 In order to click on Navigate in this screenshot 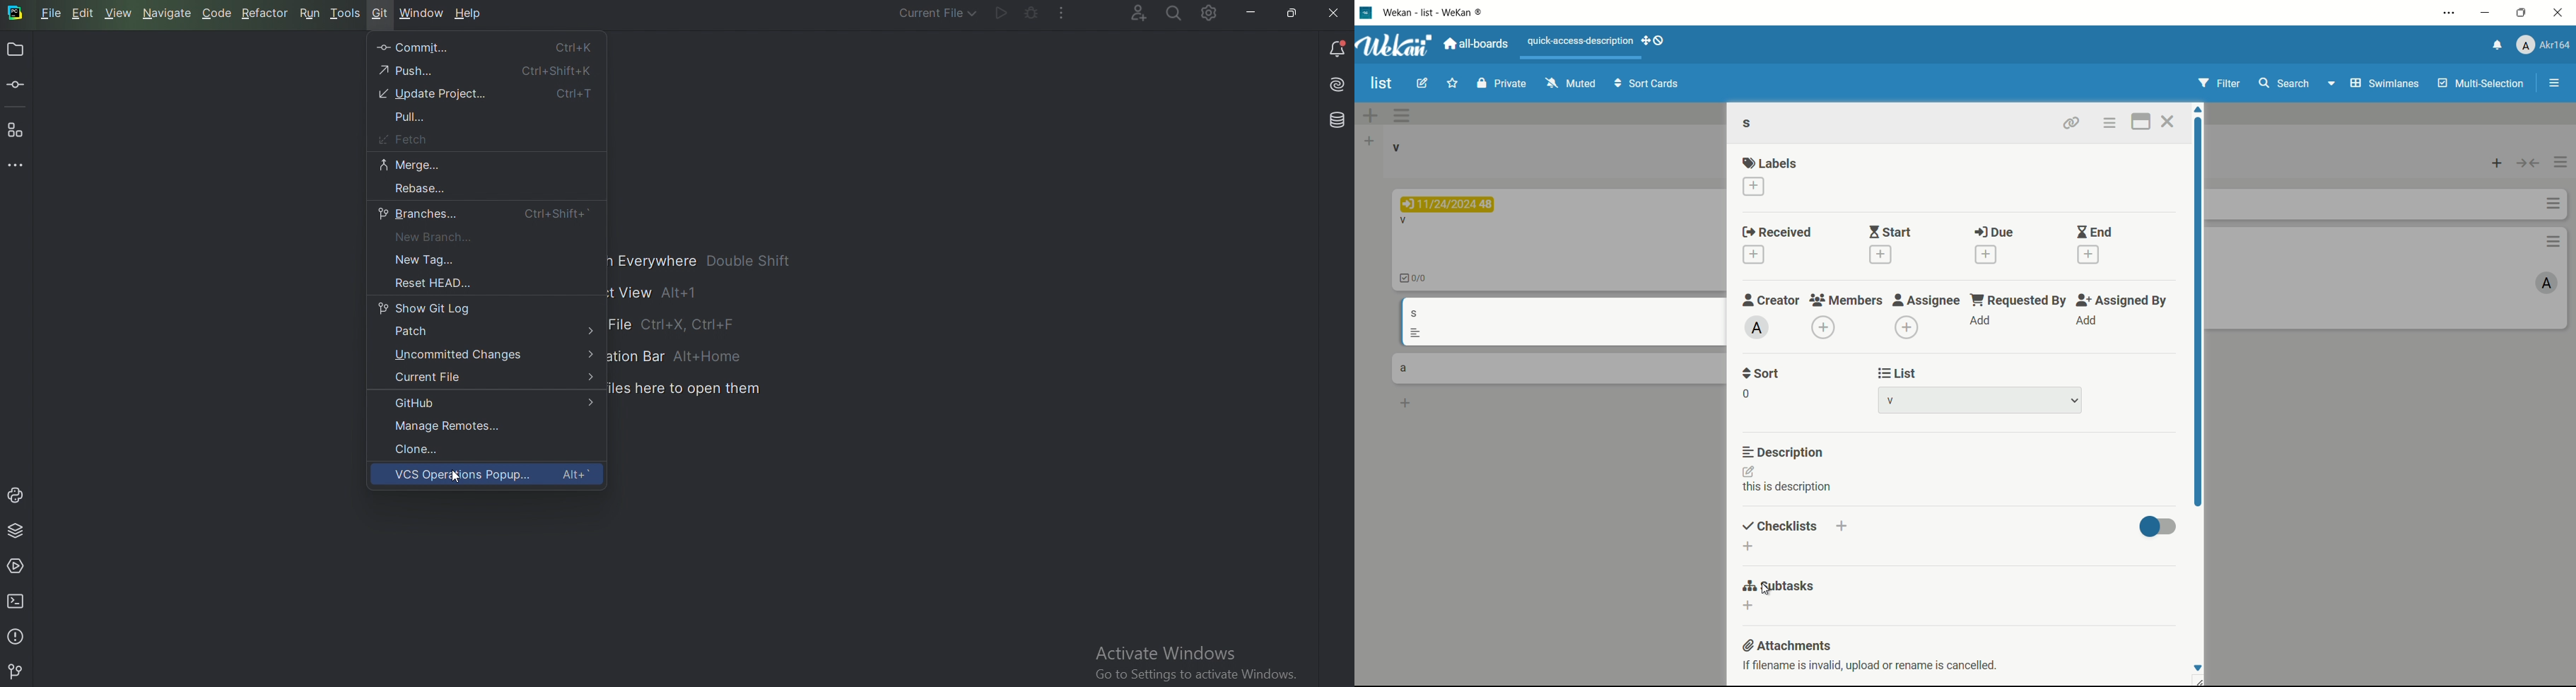, I will do `click(168, 13)`.